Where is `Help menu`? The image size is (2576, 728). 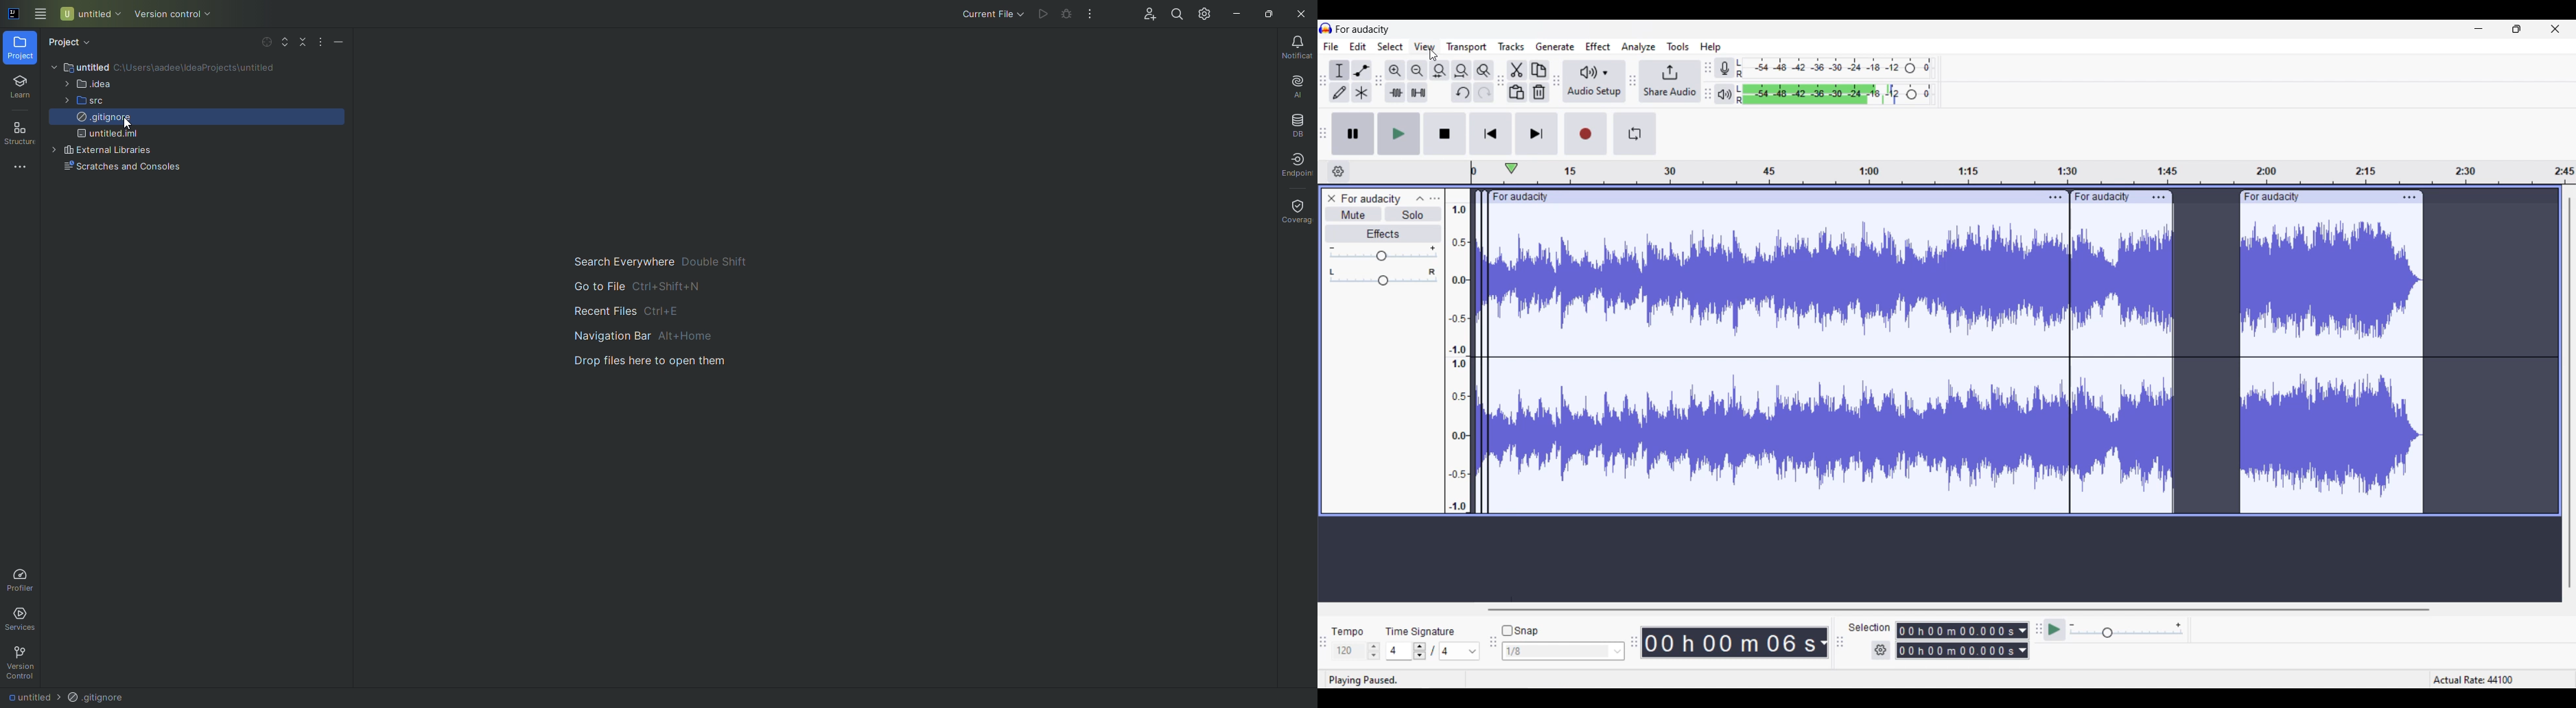
Help menu is located at coordinates (1711, 47).